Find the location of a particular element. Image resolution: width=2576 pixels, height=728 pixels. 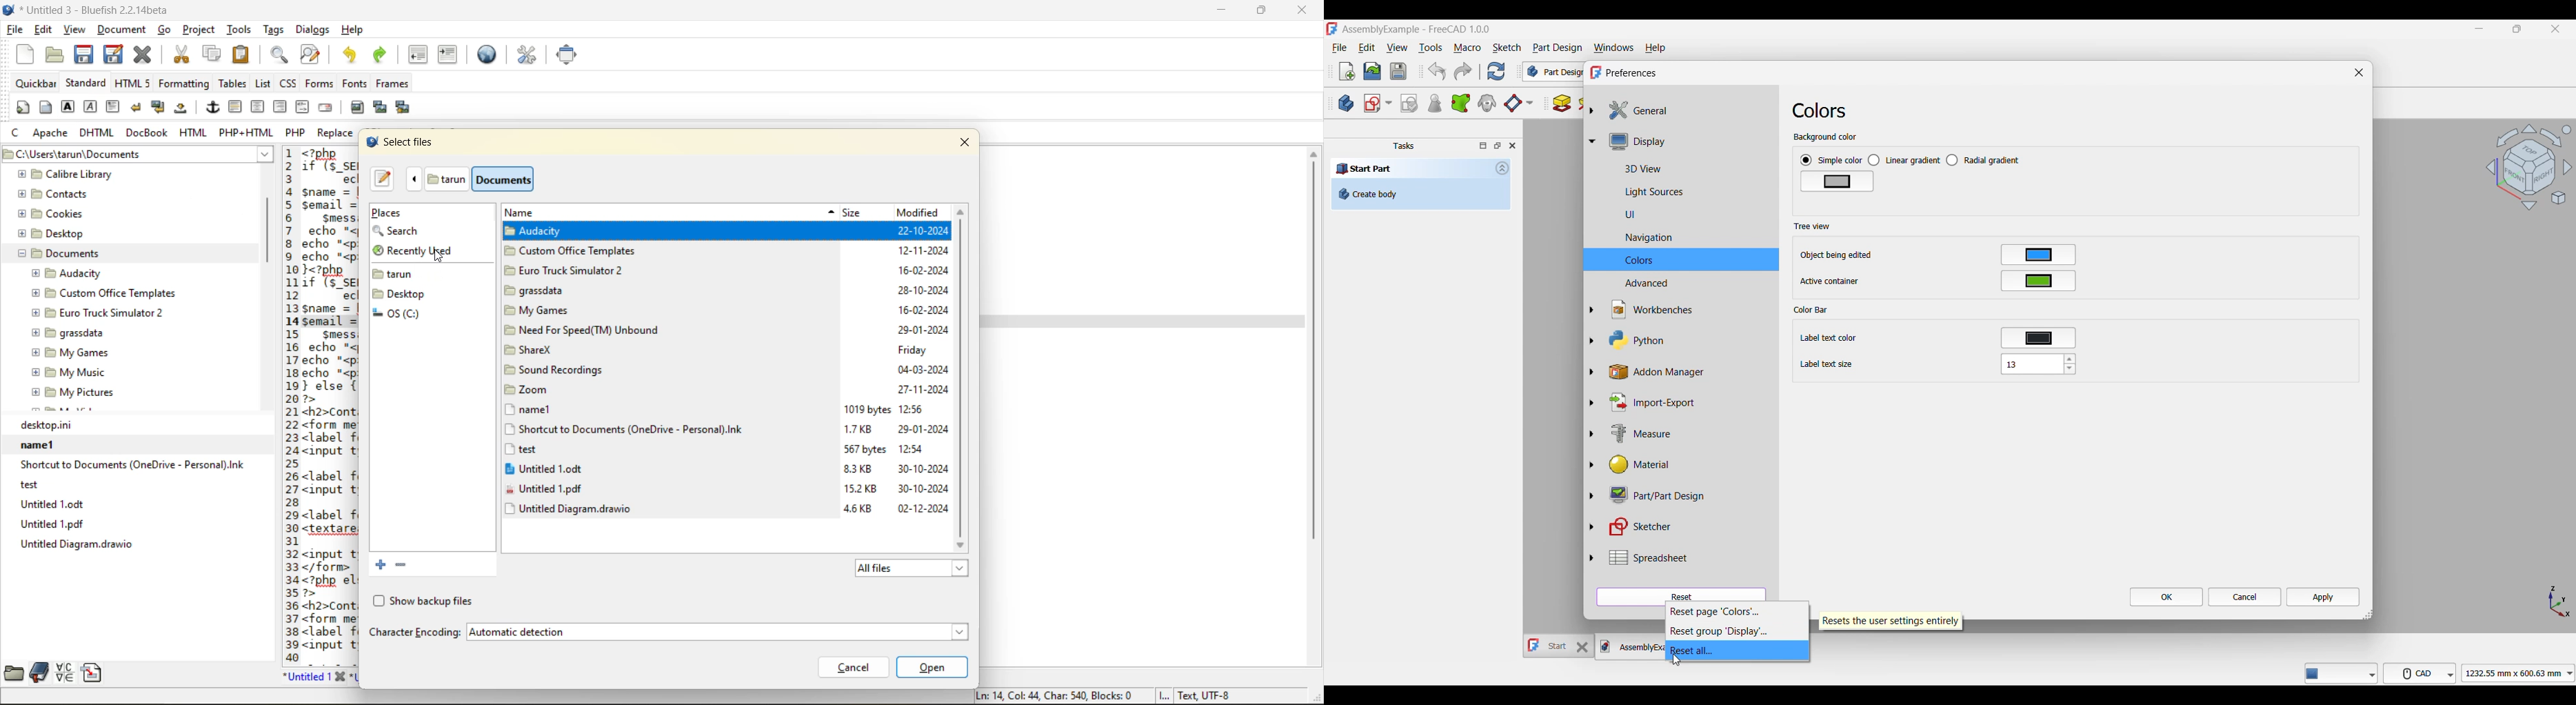

cancel is located at coordinates (852, 667).